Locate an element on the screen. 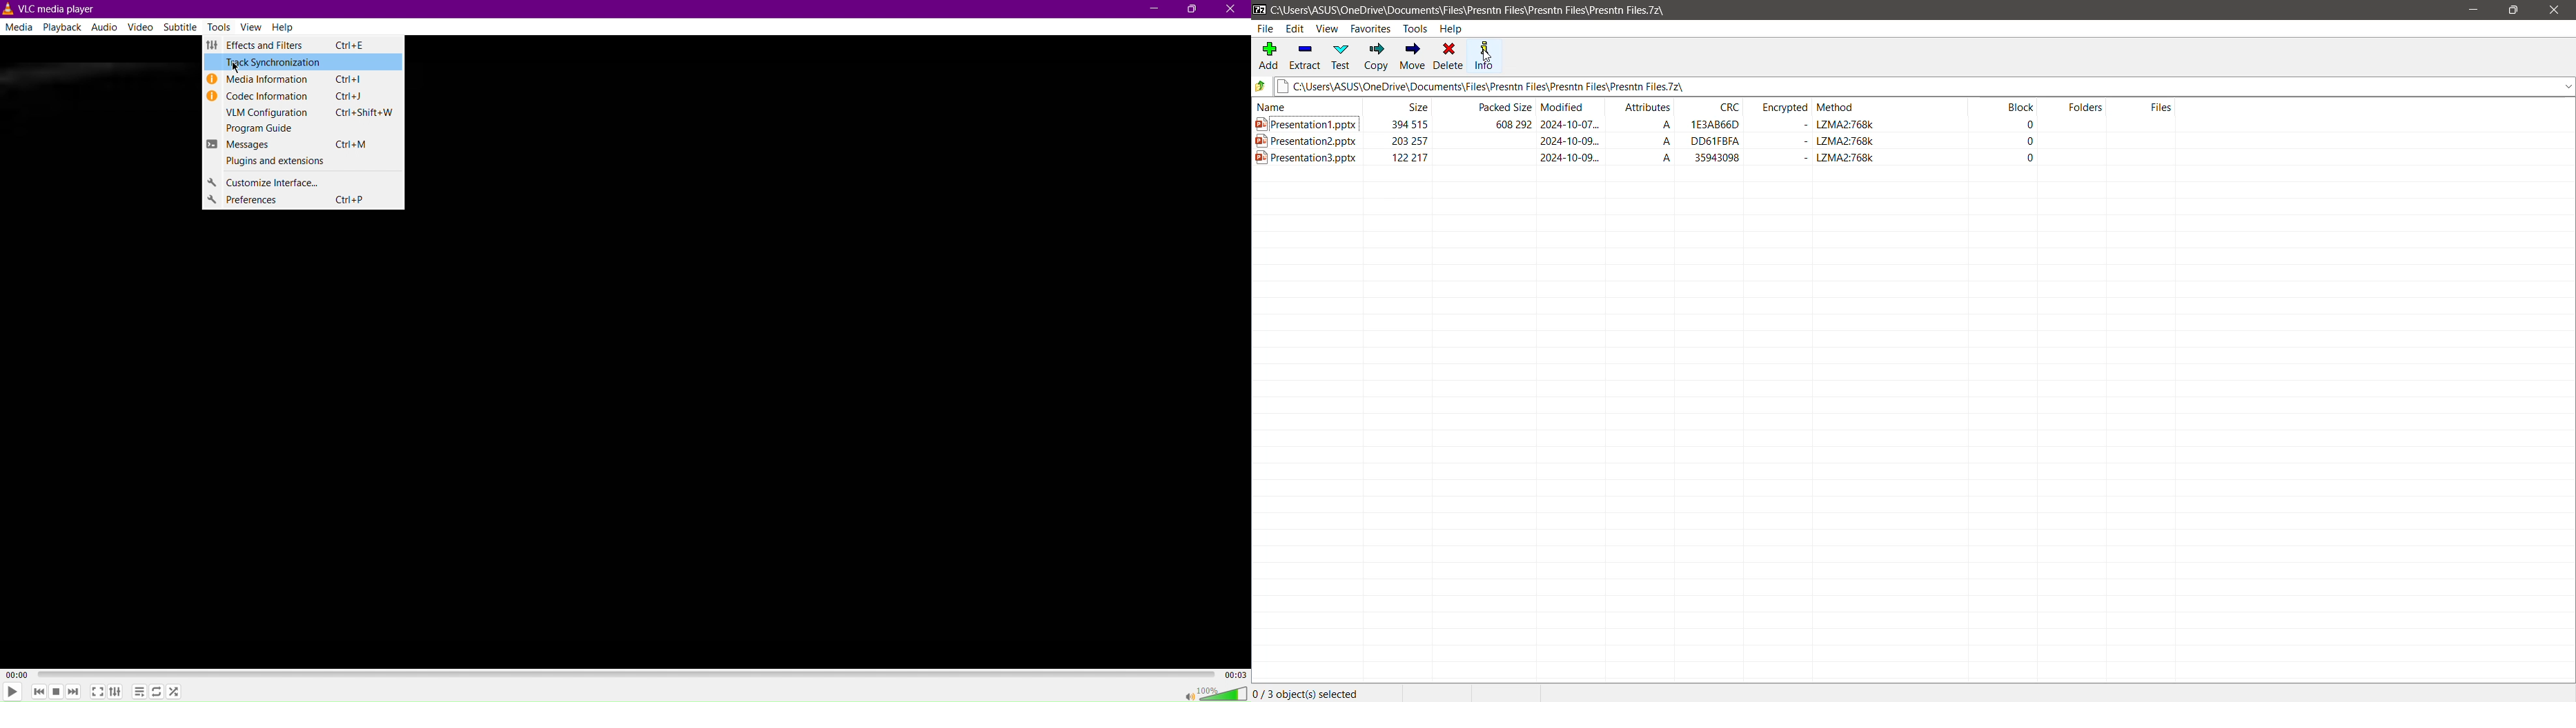 This screenshot has height=728, width=2576. Program Guide is located at coordinates (300, 130).